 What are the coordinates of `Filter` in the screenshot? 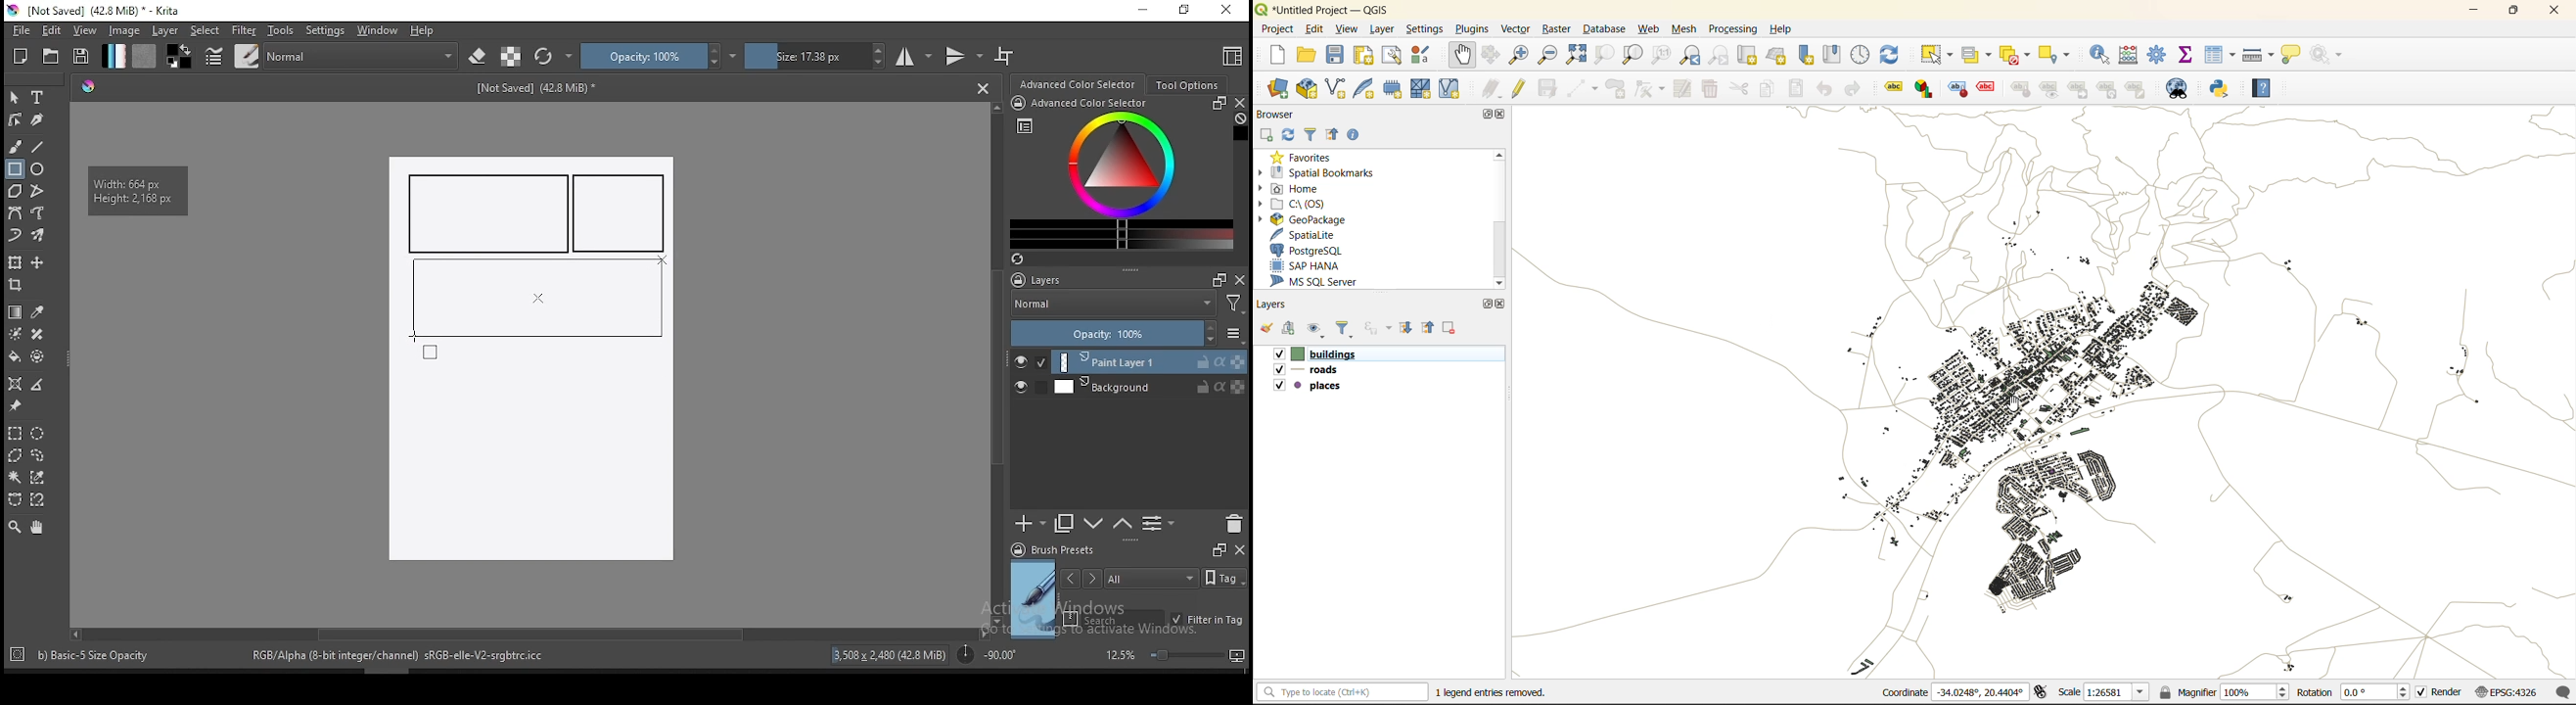 It's located at (1234, 306).